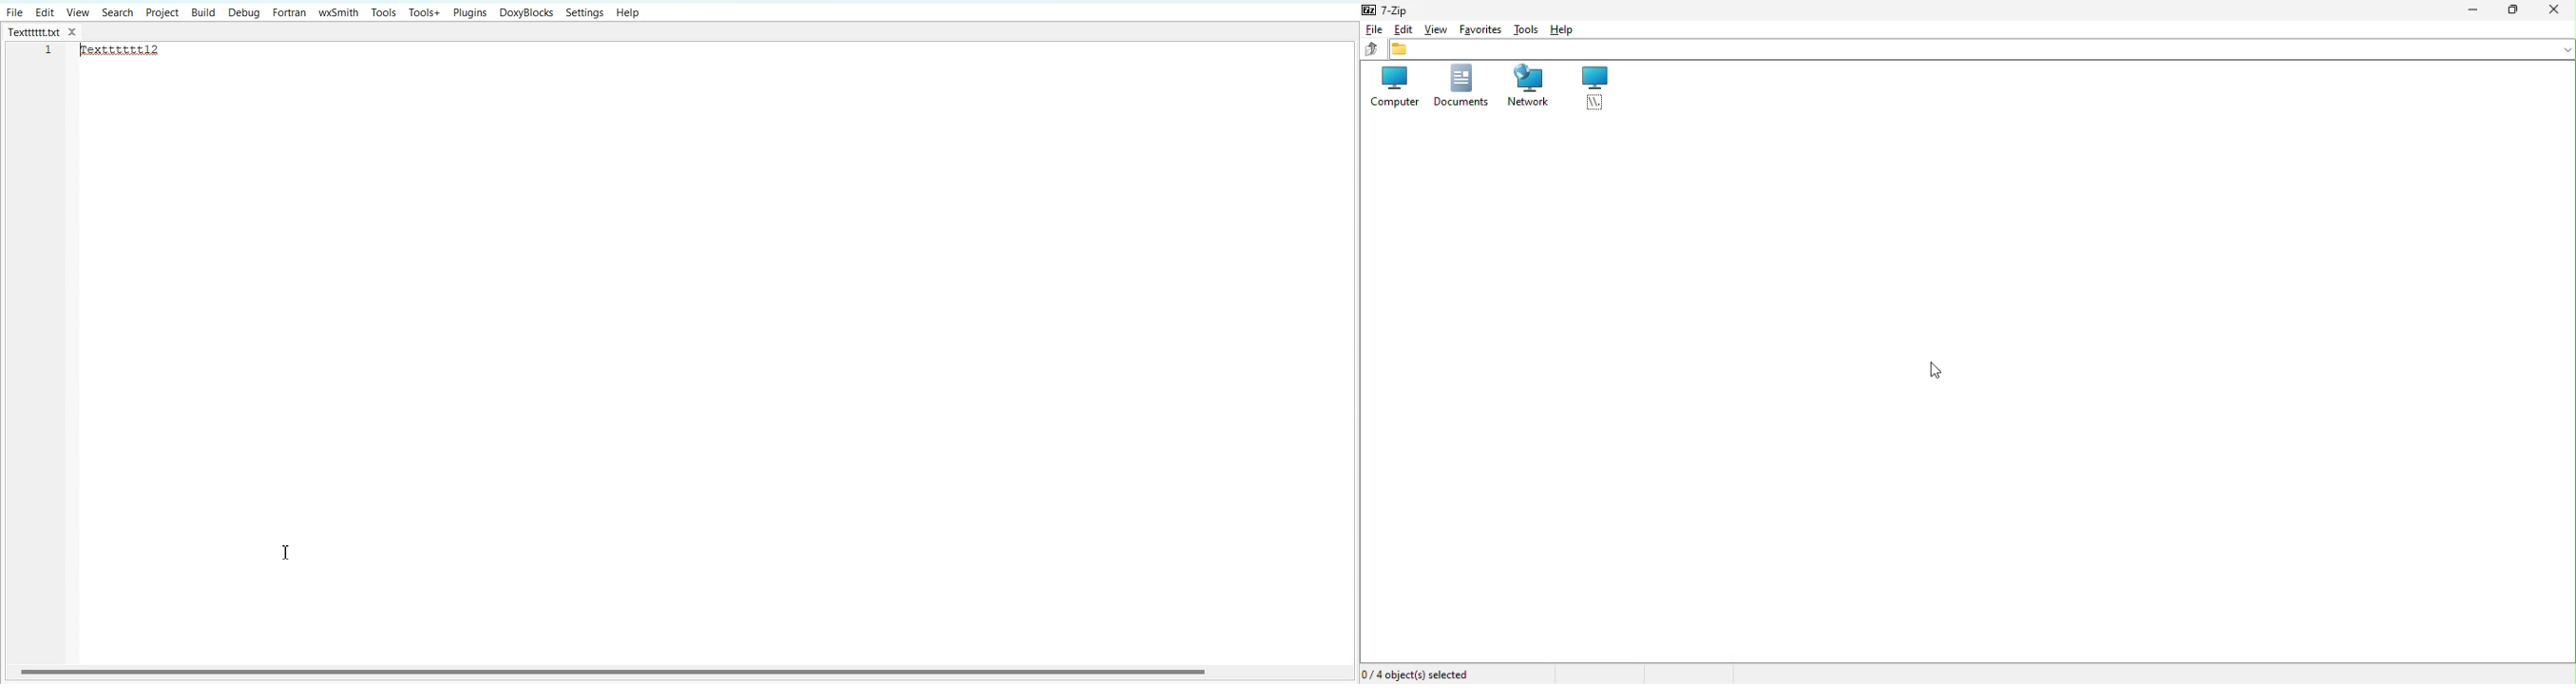 This screenshot has height=700, width=2576. I want to click on Plugins, so click(471, 13).